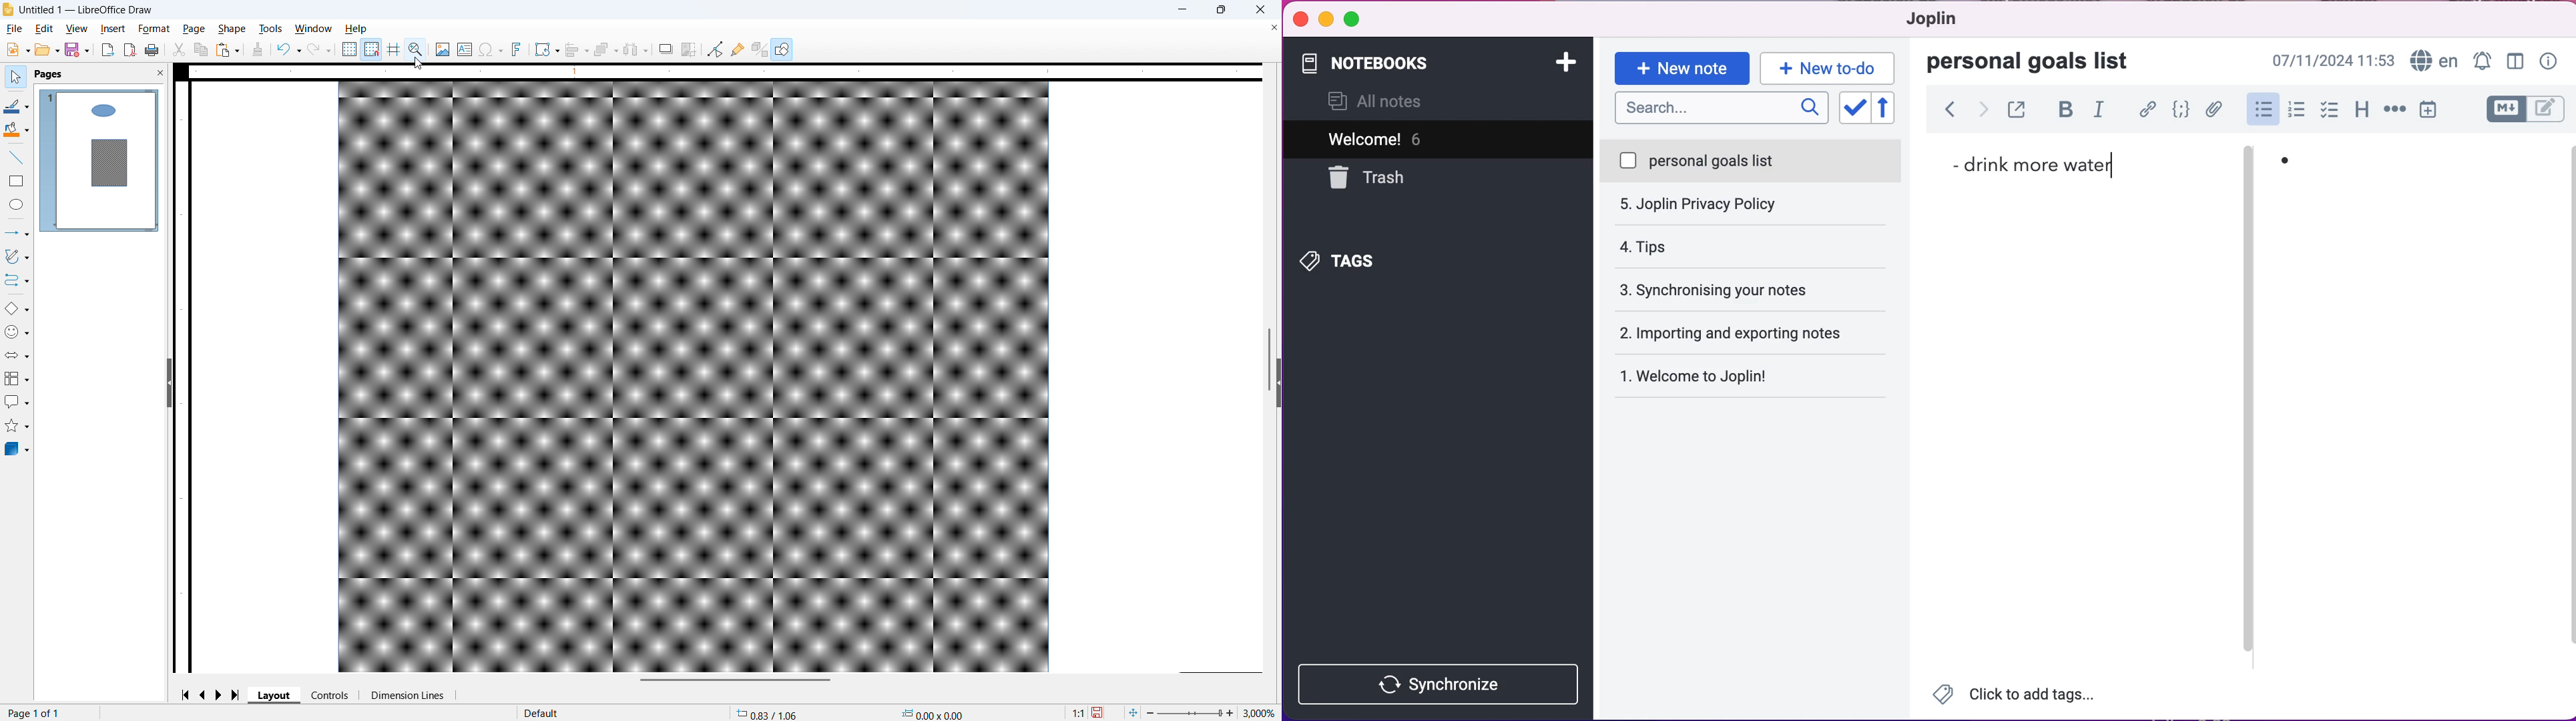  What do you see at coordinates (725, 71) in the screenshot?
I see `Horizontal ruler ` at bounding box center [725, 71].